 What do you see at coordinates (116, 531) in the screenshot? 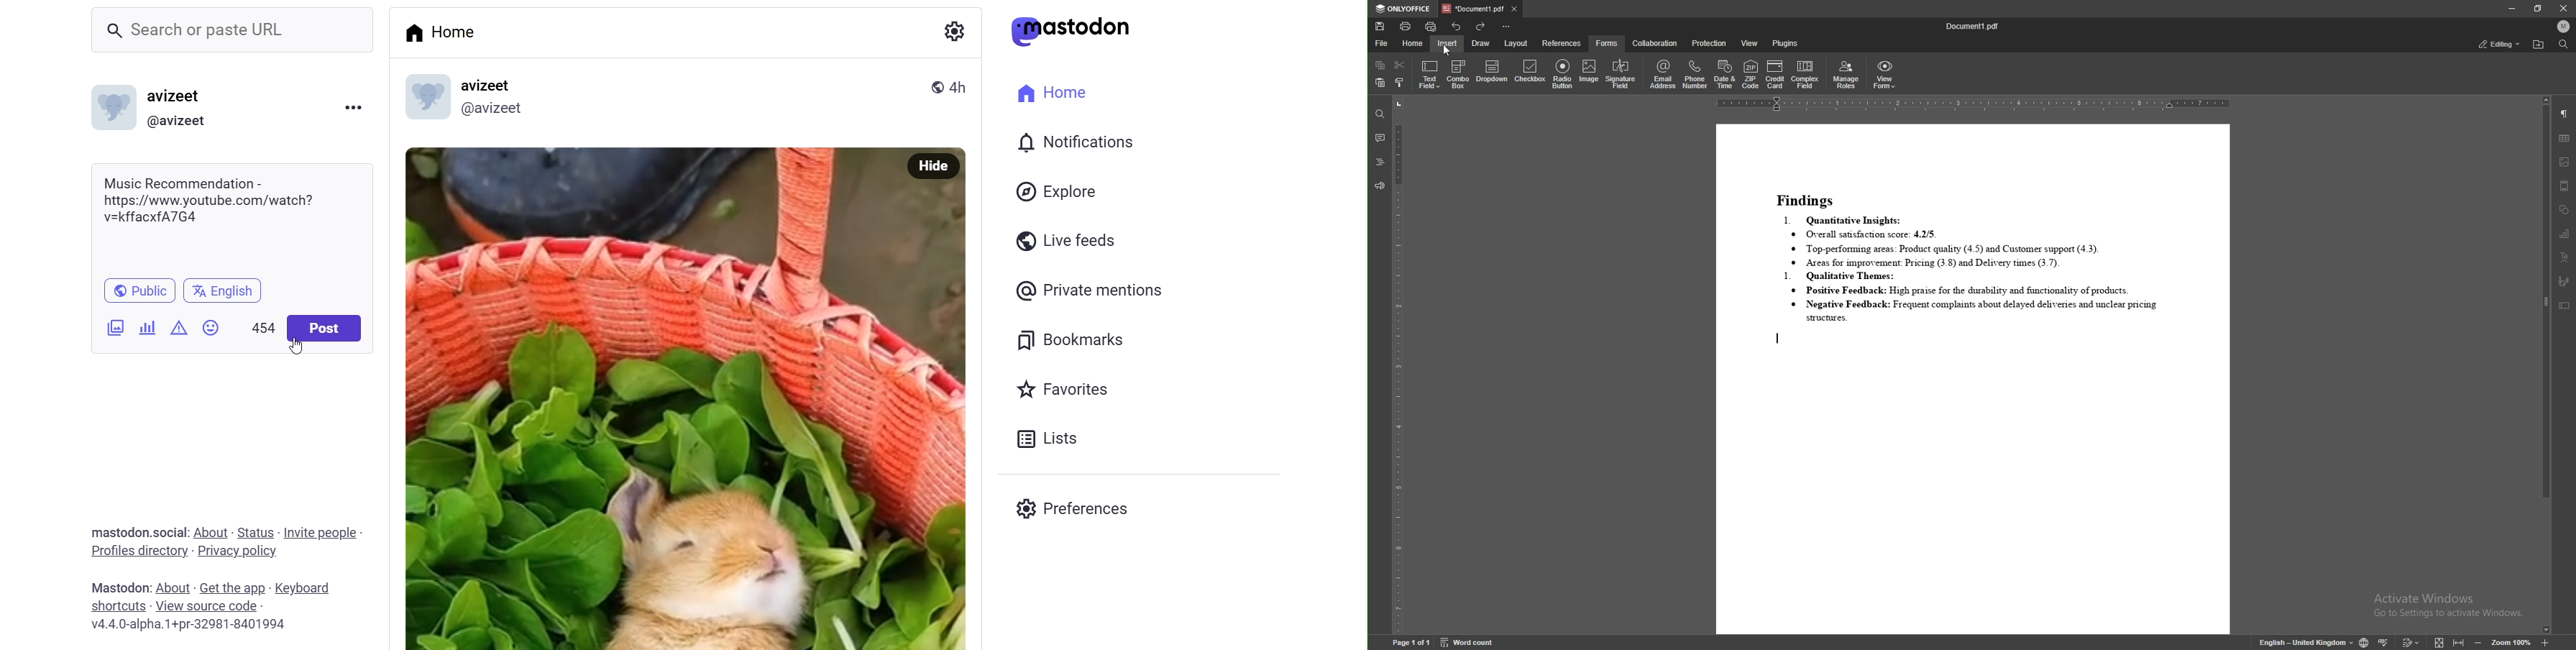
I see `mastodon` at bounding box center [116, 531].